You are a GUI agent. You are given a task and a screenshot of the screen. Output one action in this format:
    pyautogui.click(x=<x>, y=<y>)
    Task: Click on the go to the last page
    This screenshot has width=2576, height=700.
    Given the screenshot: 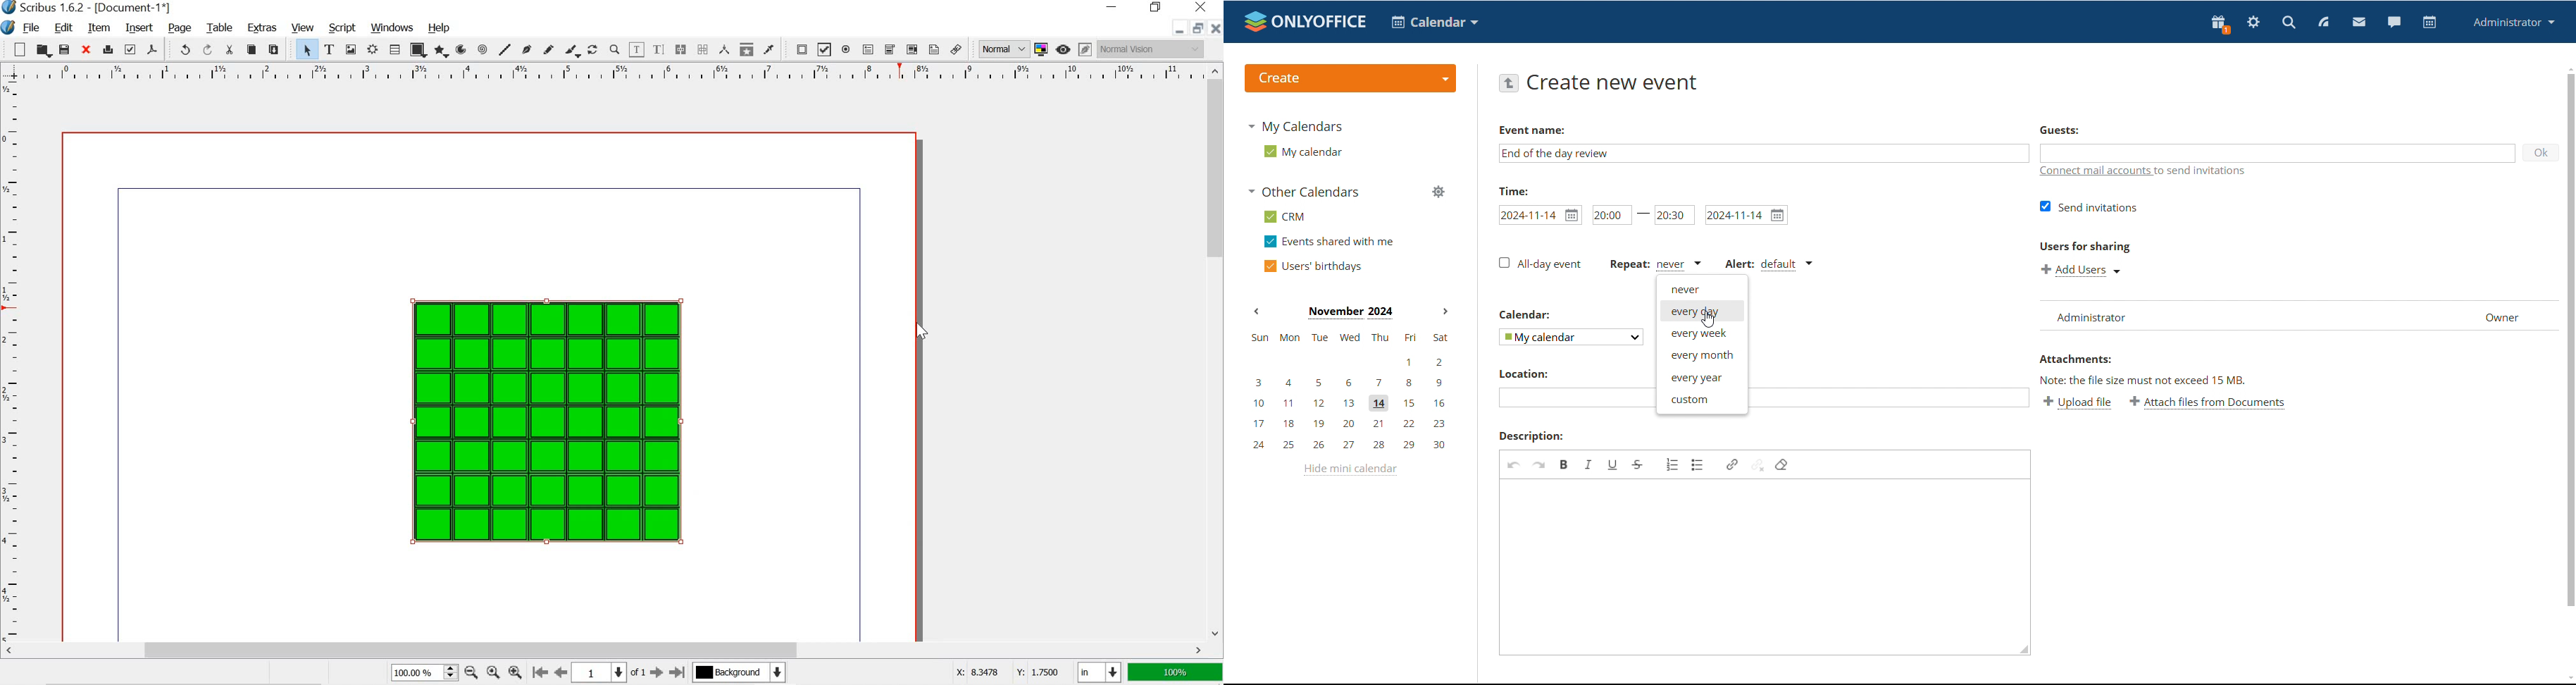 What is the action you would take?
    pyautogui.click(x=678, y=671)
    